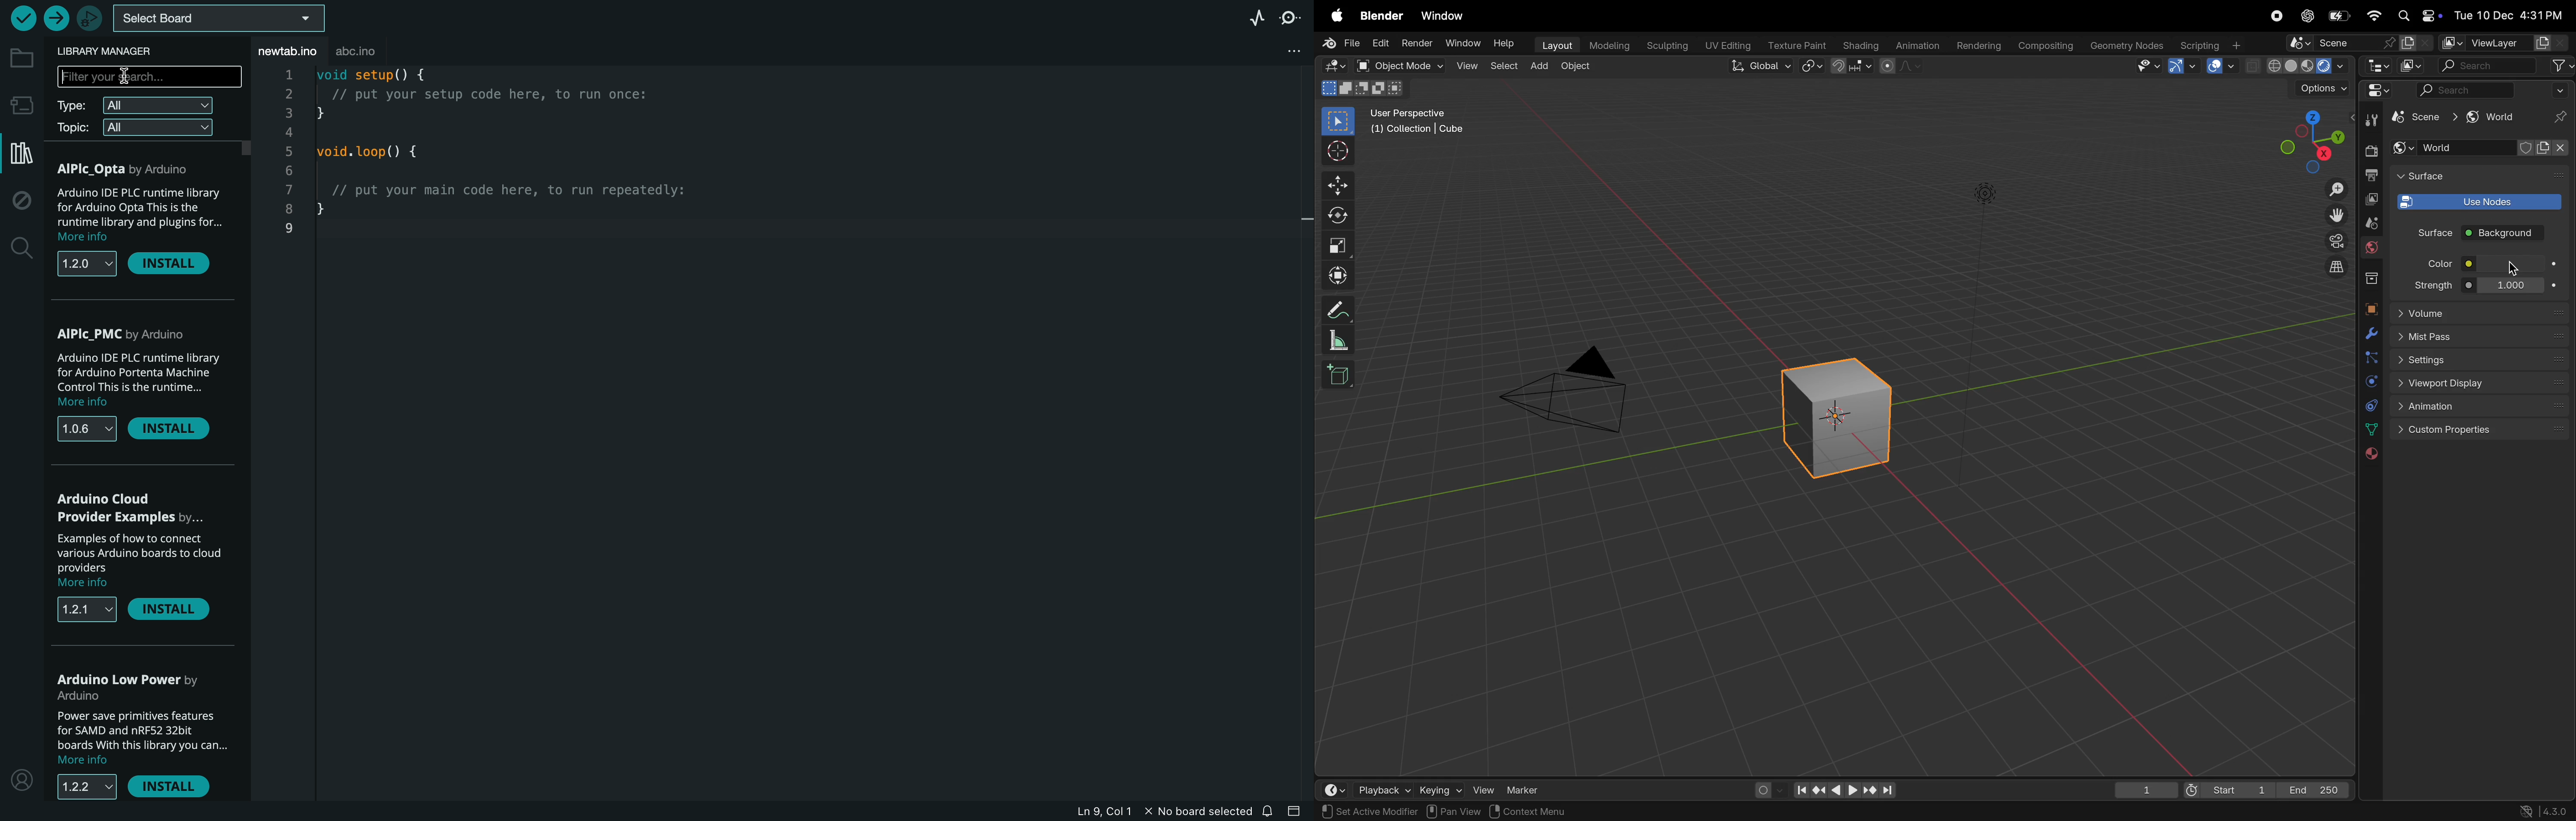  What do you see at coordinates (2315, 789) in the screenshot?
I see `End 250` at bounding box center [2315, 789].